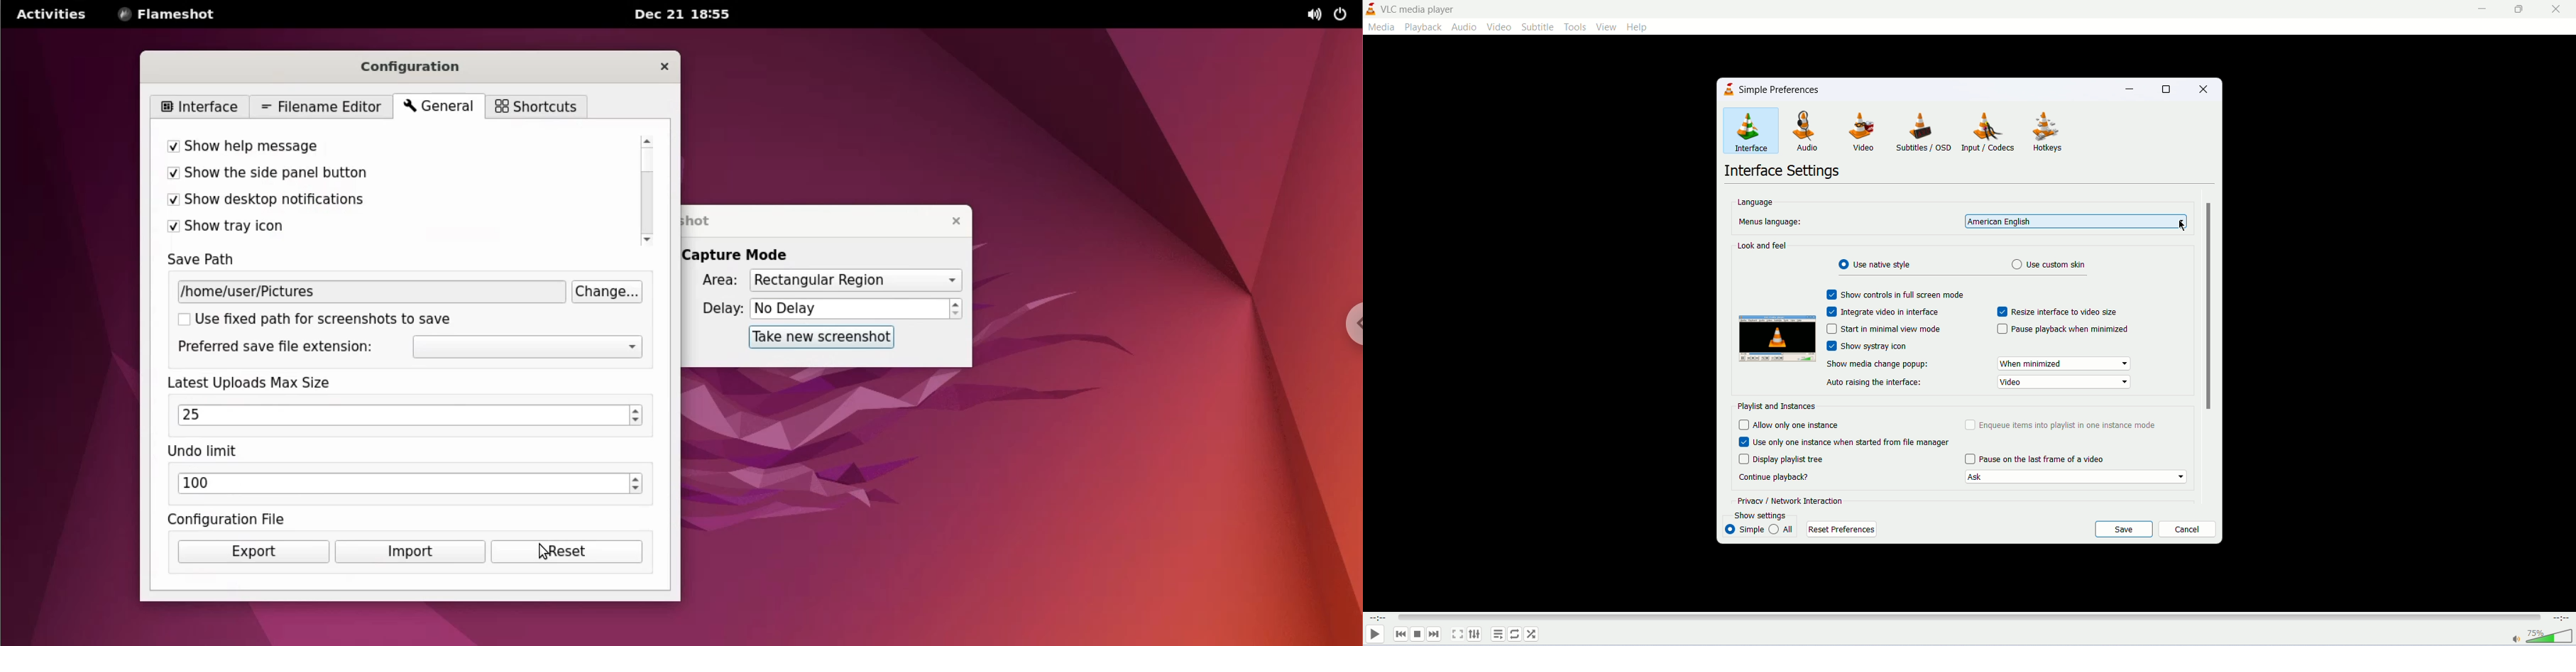  Describe the element at coordinates (1498, 27) in the screenshot. I see `video` at that location.